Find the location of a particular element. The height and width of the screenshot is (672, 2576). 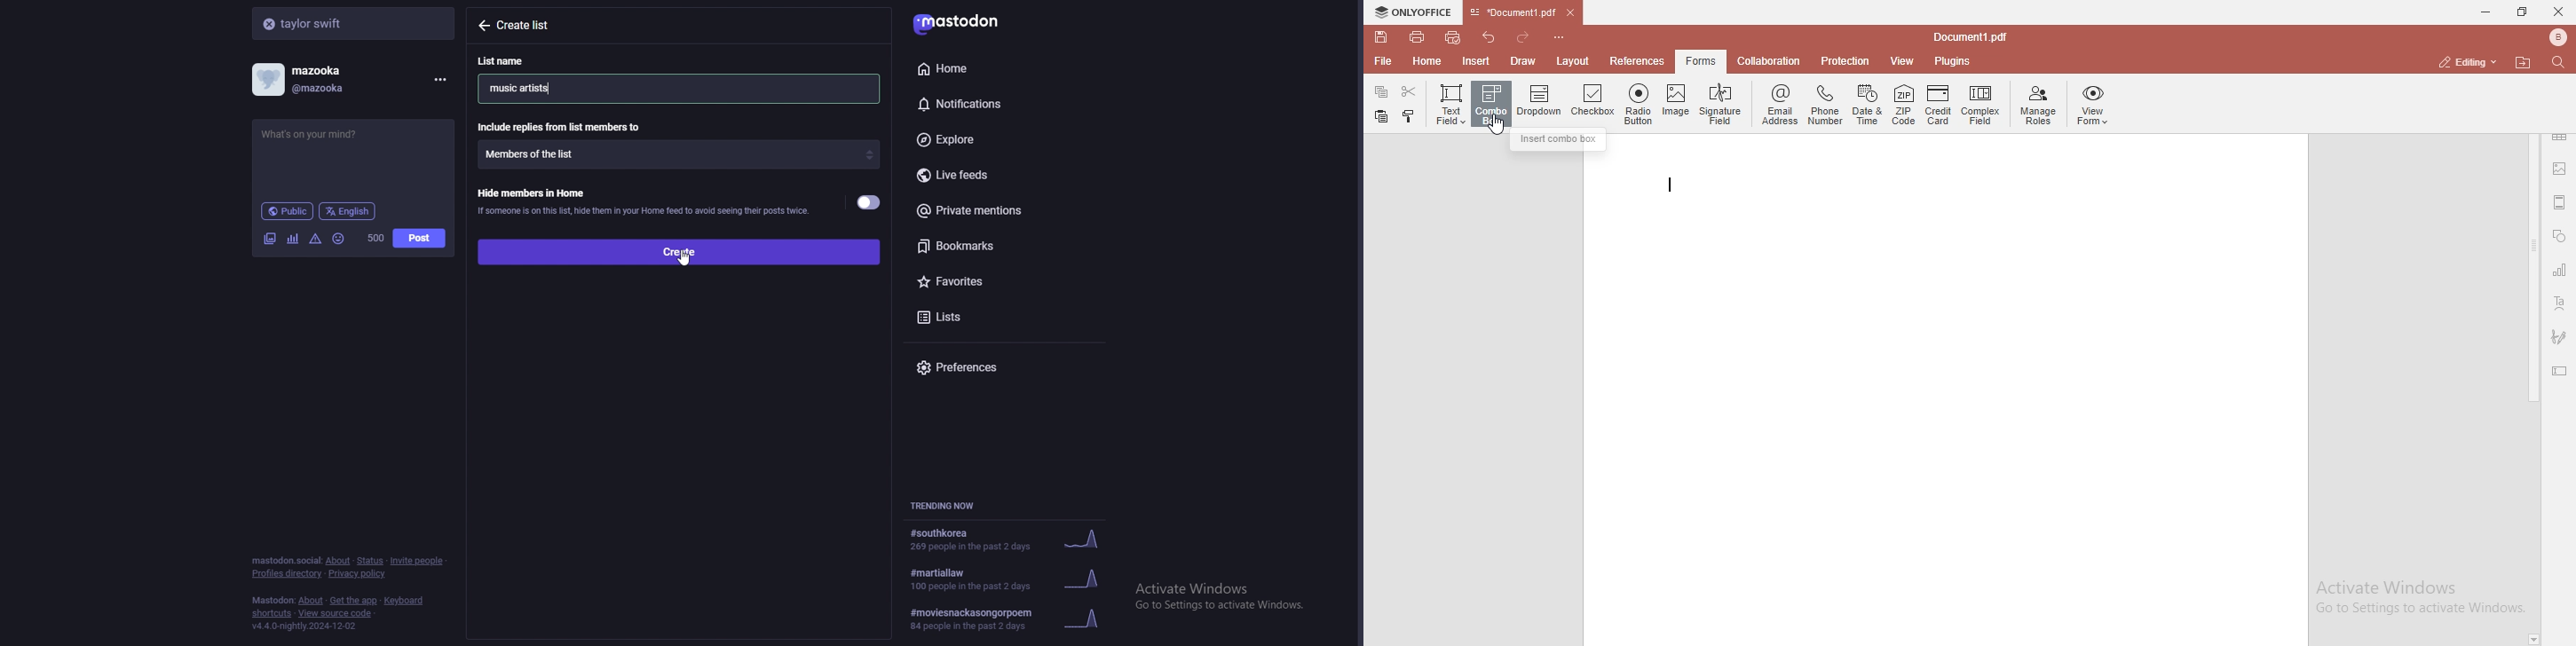

trending now is located at coordinates (950, 505).